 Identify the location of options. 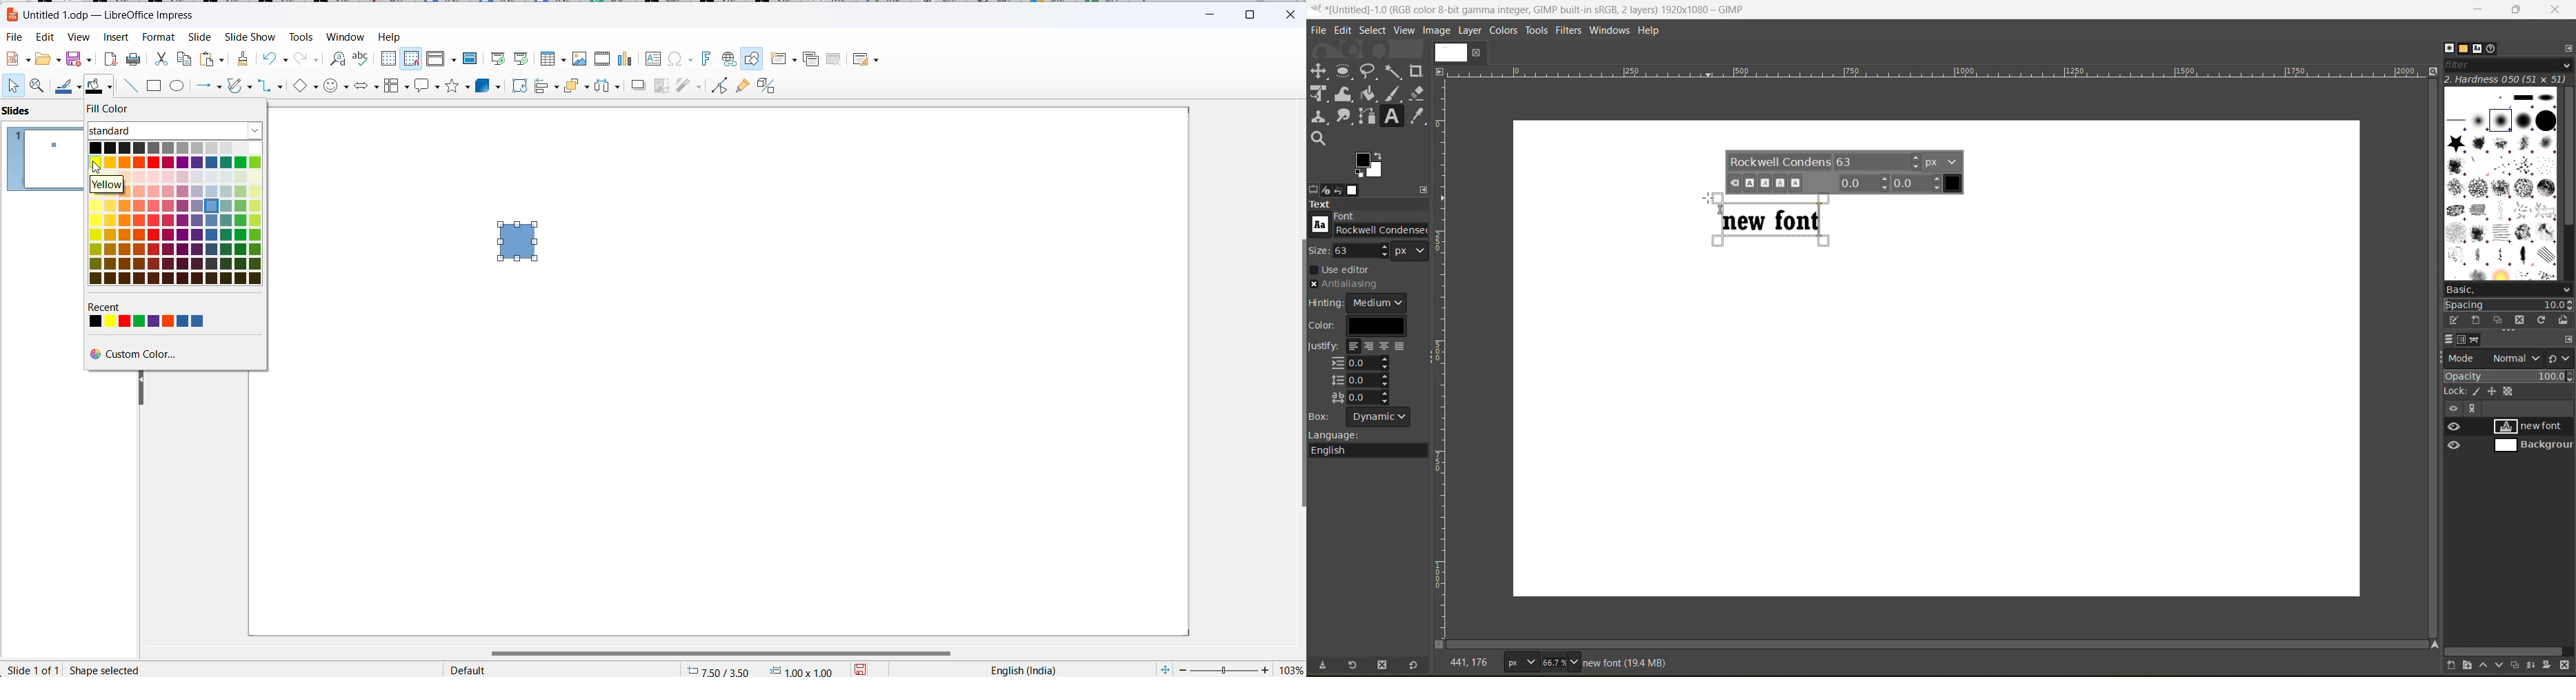
(2501, 182).